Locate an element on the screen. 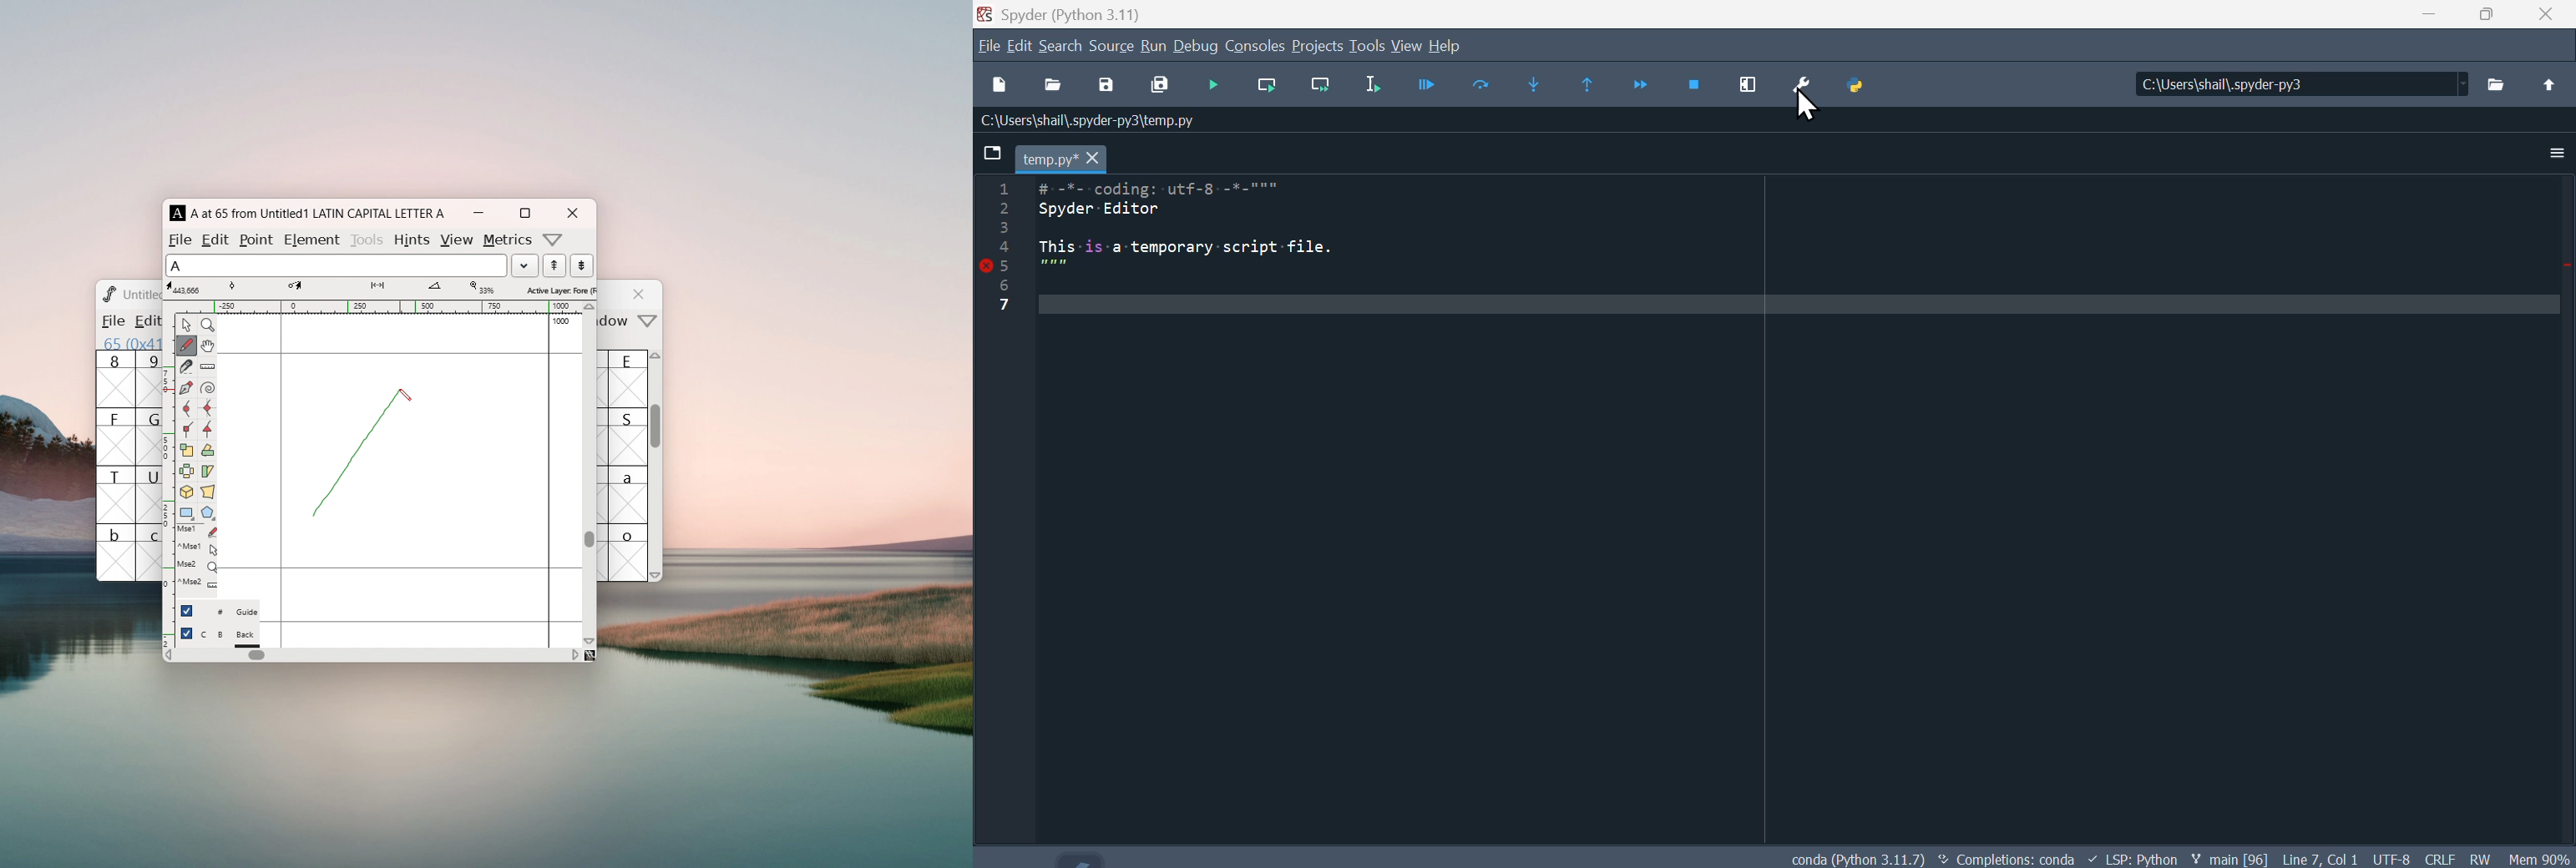  scroll up is located at coordinates (590, 307).